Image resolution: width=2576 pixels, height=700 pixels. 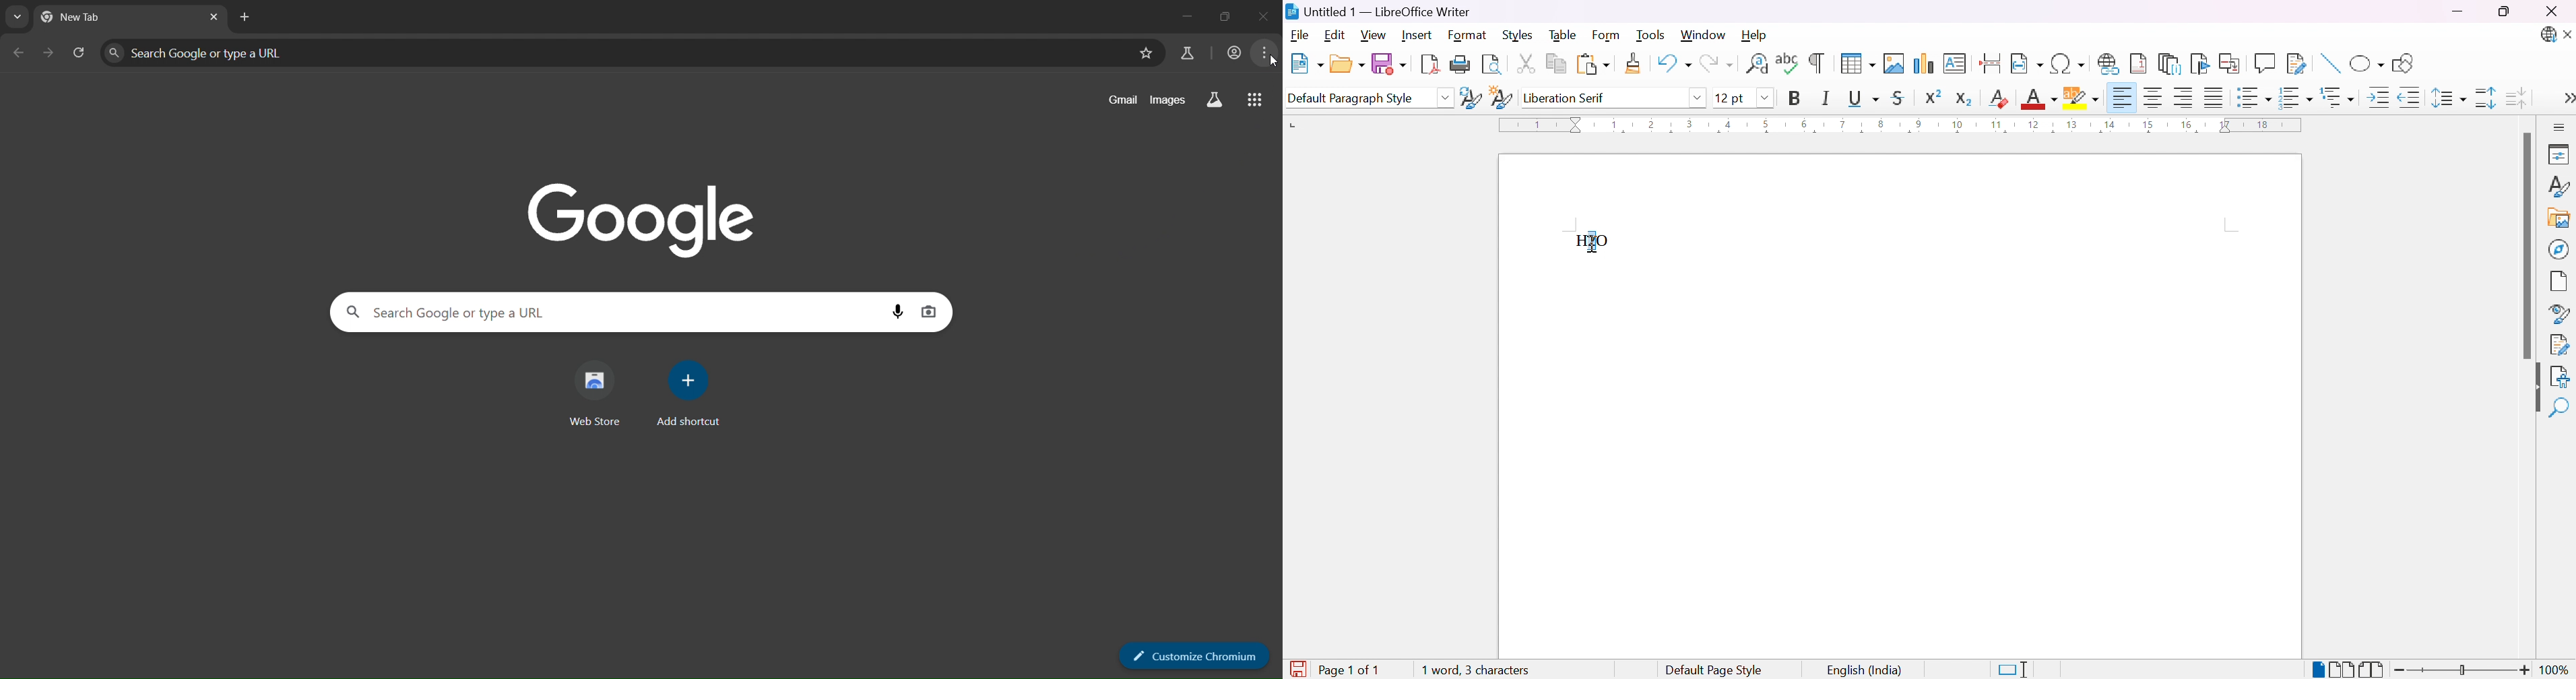 What do you see at coordinates (1269, 12) in the screenshot?
I see `close` at bounding box center [1269, 12].